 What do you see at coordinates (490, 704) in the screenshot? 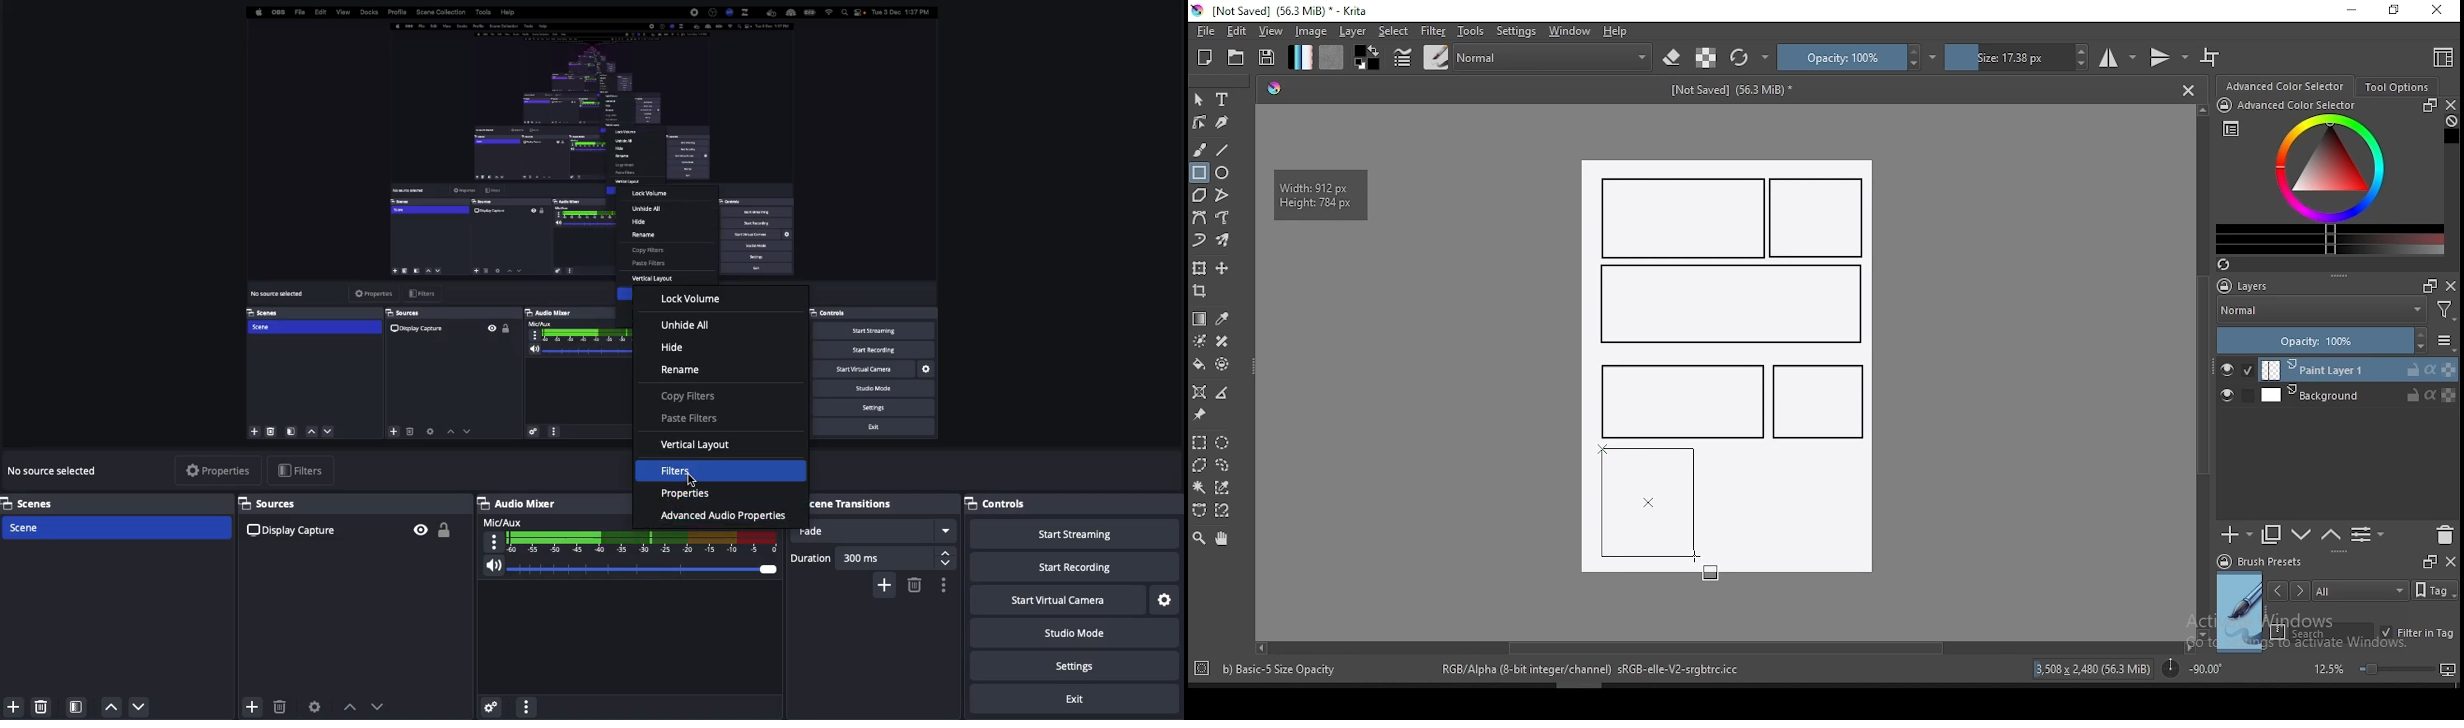
I see `Settings` at bounding box center [490, 704].